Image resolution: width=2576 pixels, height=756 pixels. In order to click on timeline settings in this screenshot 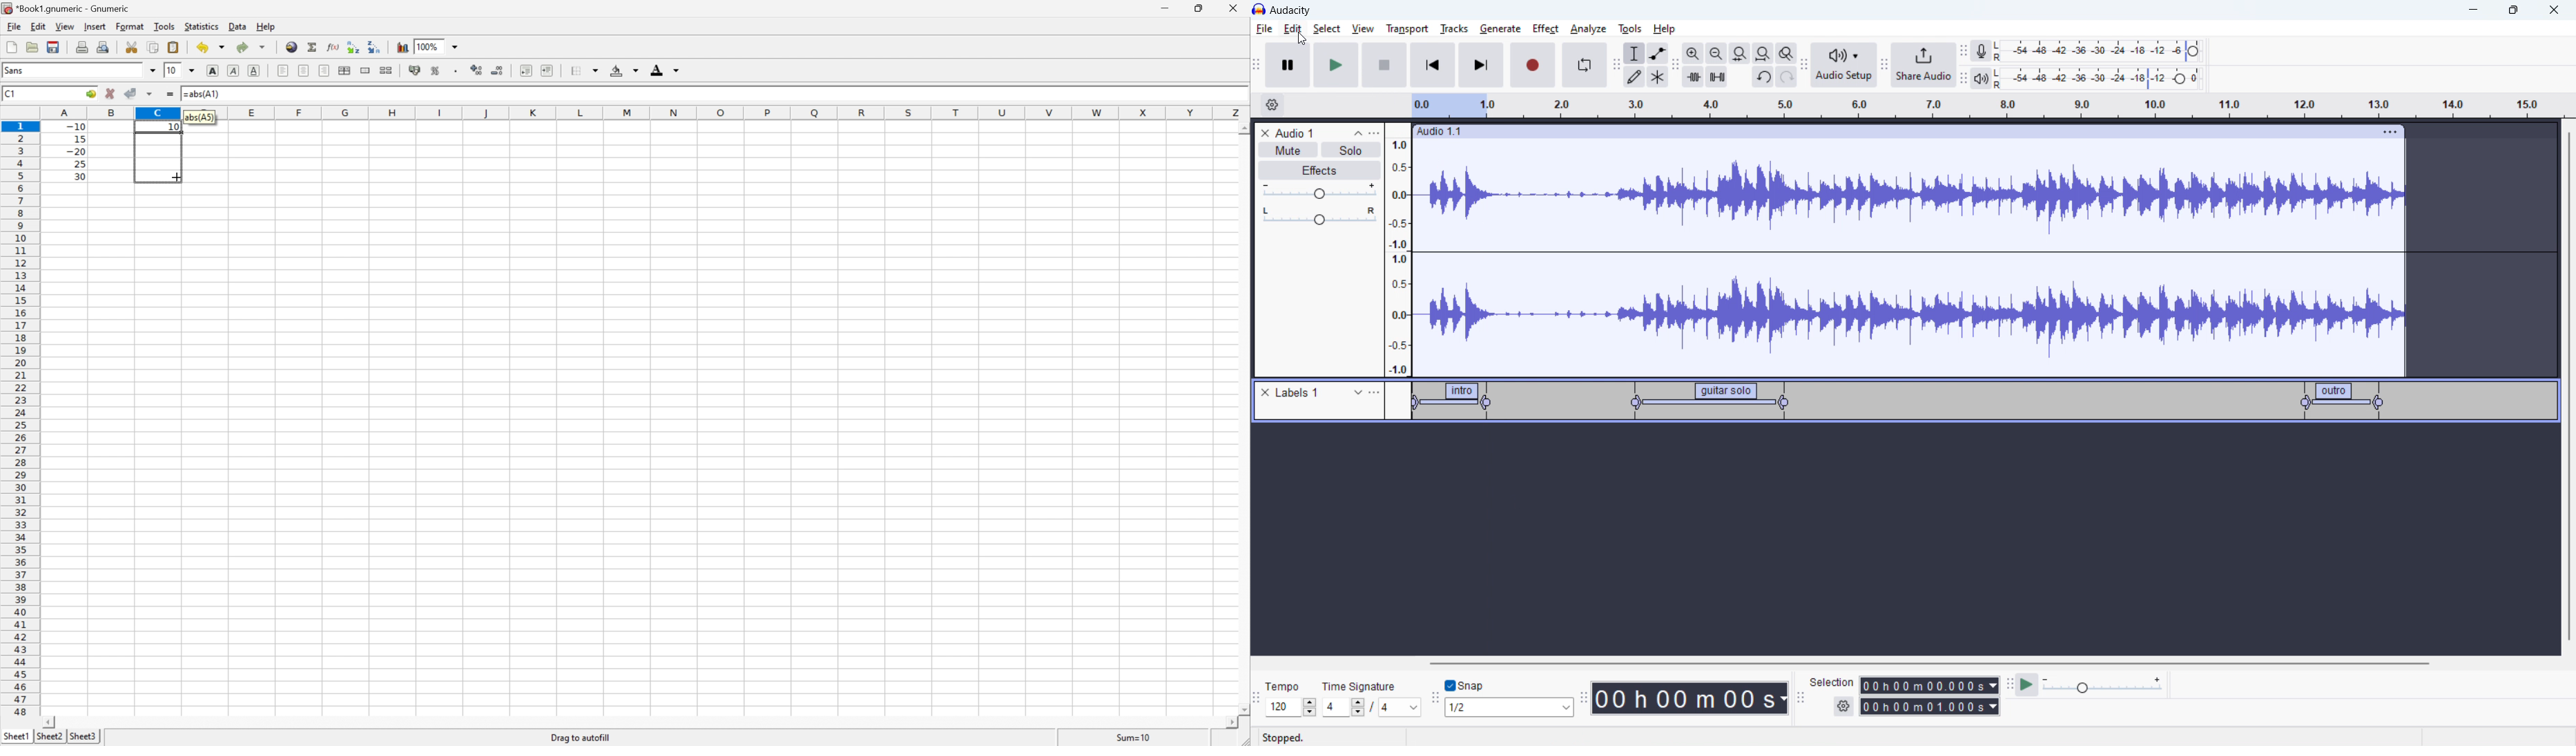, I will do `click(1272, 106)`.